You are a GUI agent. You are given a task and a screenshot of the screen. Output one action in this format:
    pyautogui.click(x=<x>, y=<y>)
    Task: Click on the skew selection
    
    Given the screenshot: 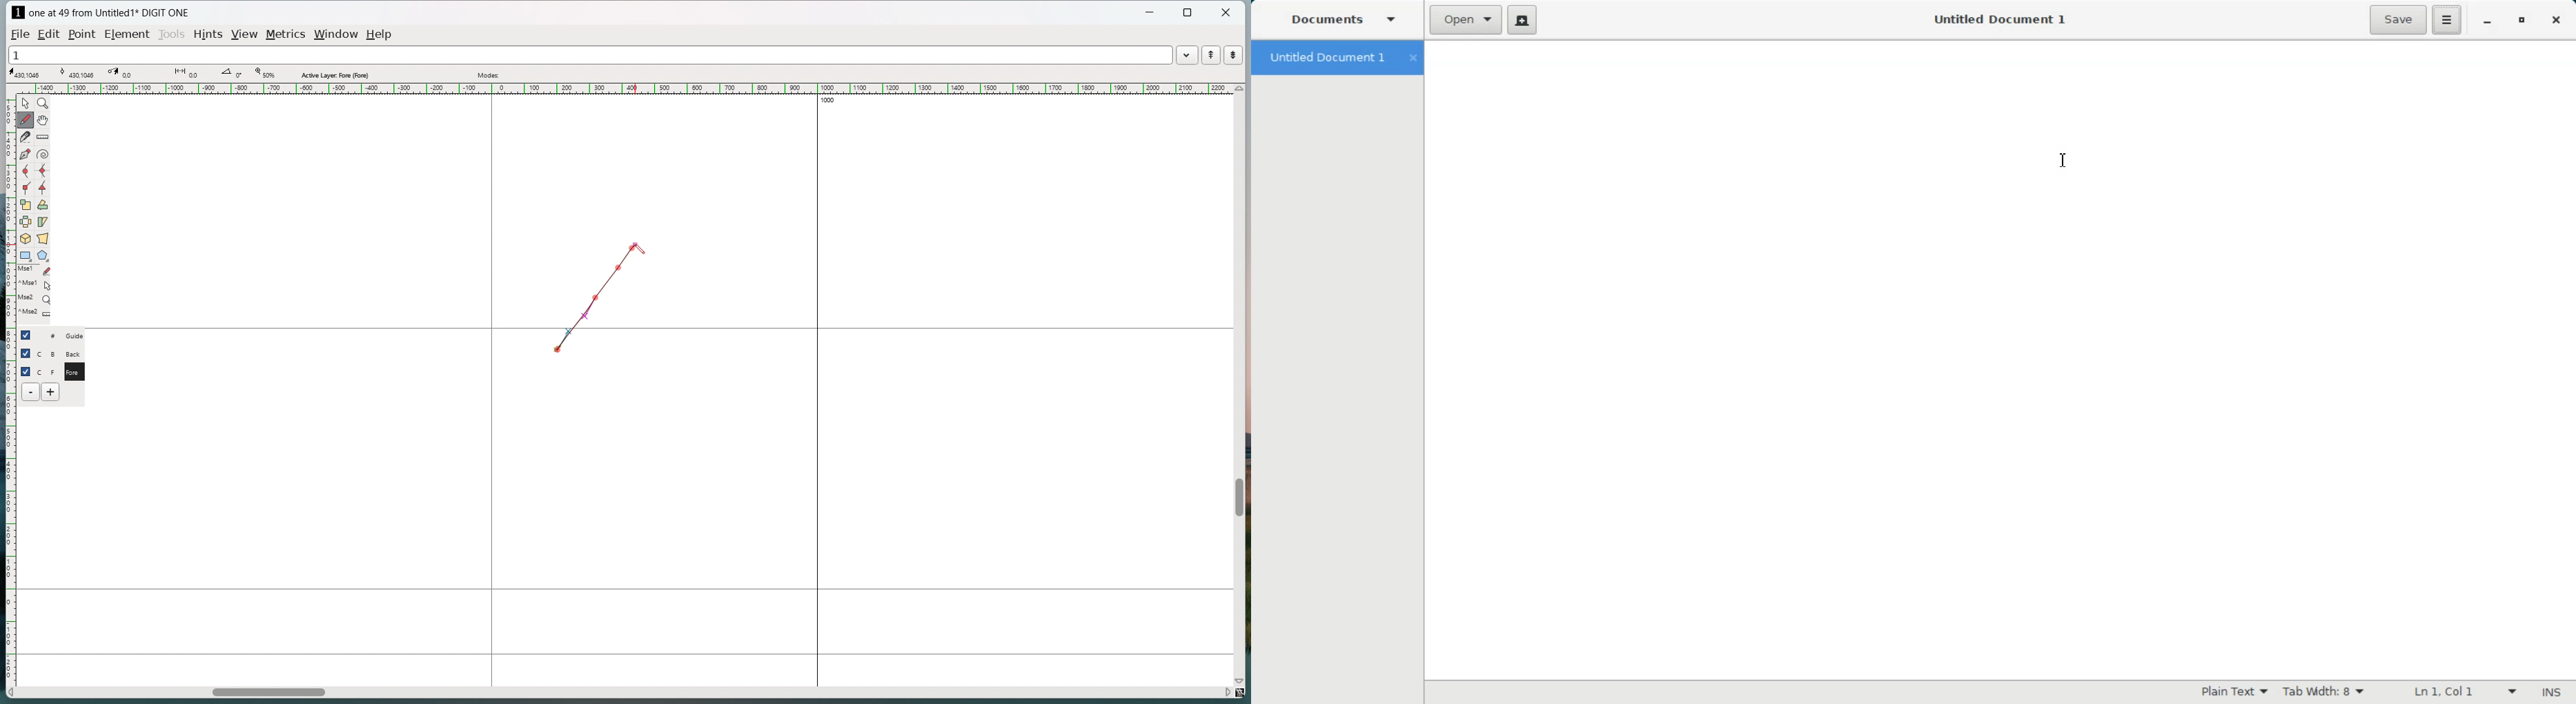 What is the action you would take?
    pyautogui.click(x=43, y=222)
    